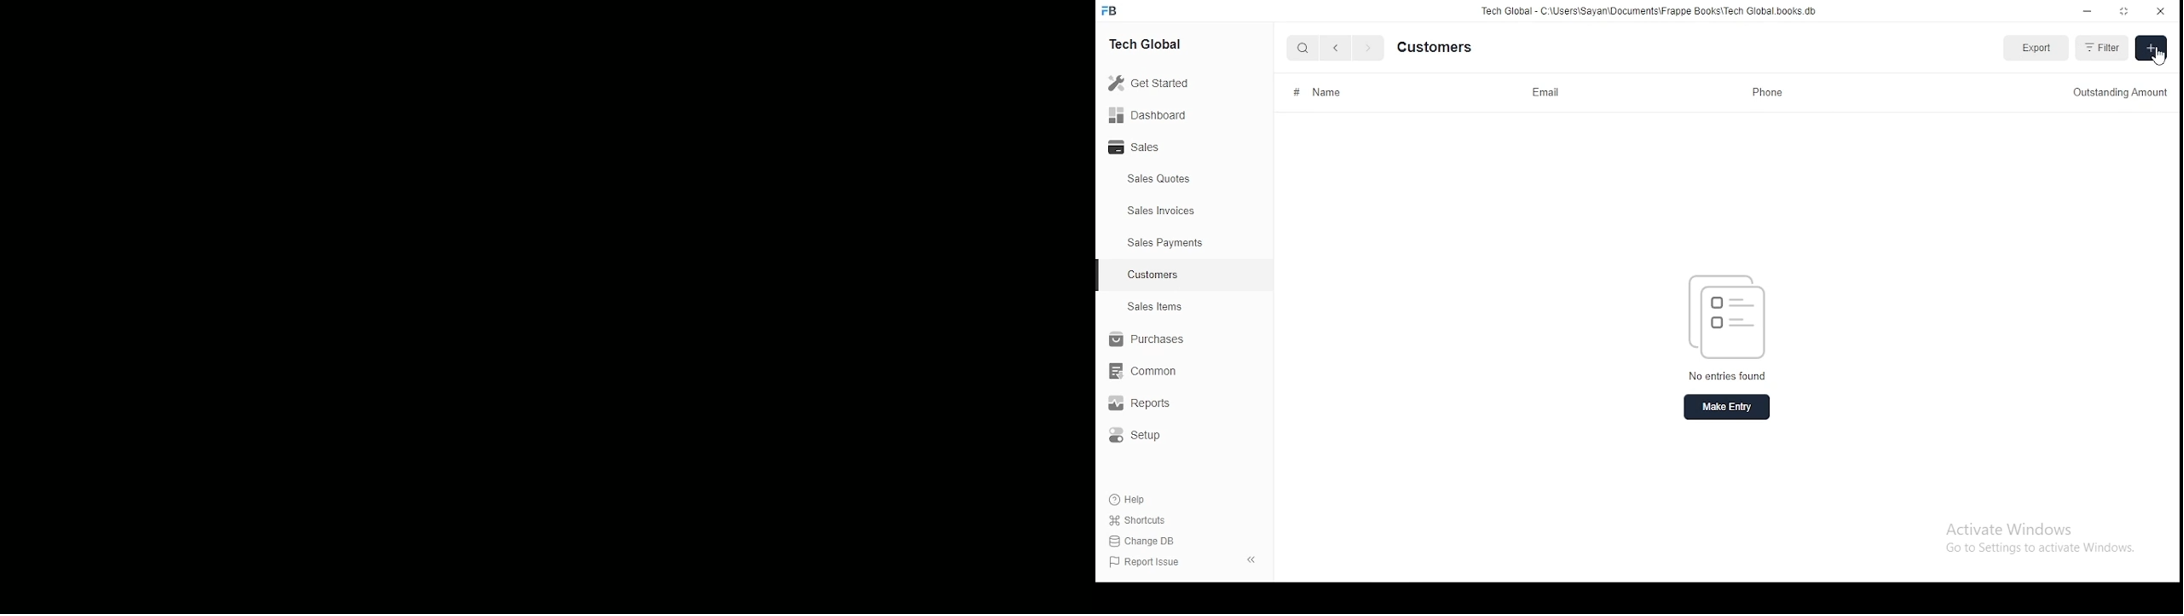 Image resolution: width=2184 pixels, height=616 pixels. What do you see at coordinates (1151, 83) in the screenshot?
I see `get started` at bounding box center [1151, 83].